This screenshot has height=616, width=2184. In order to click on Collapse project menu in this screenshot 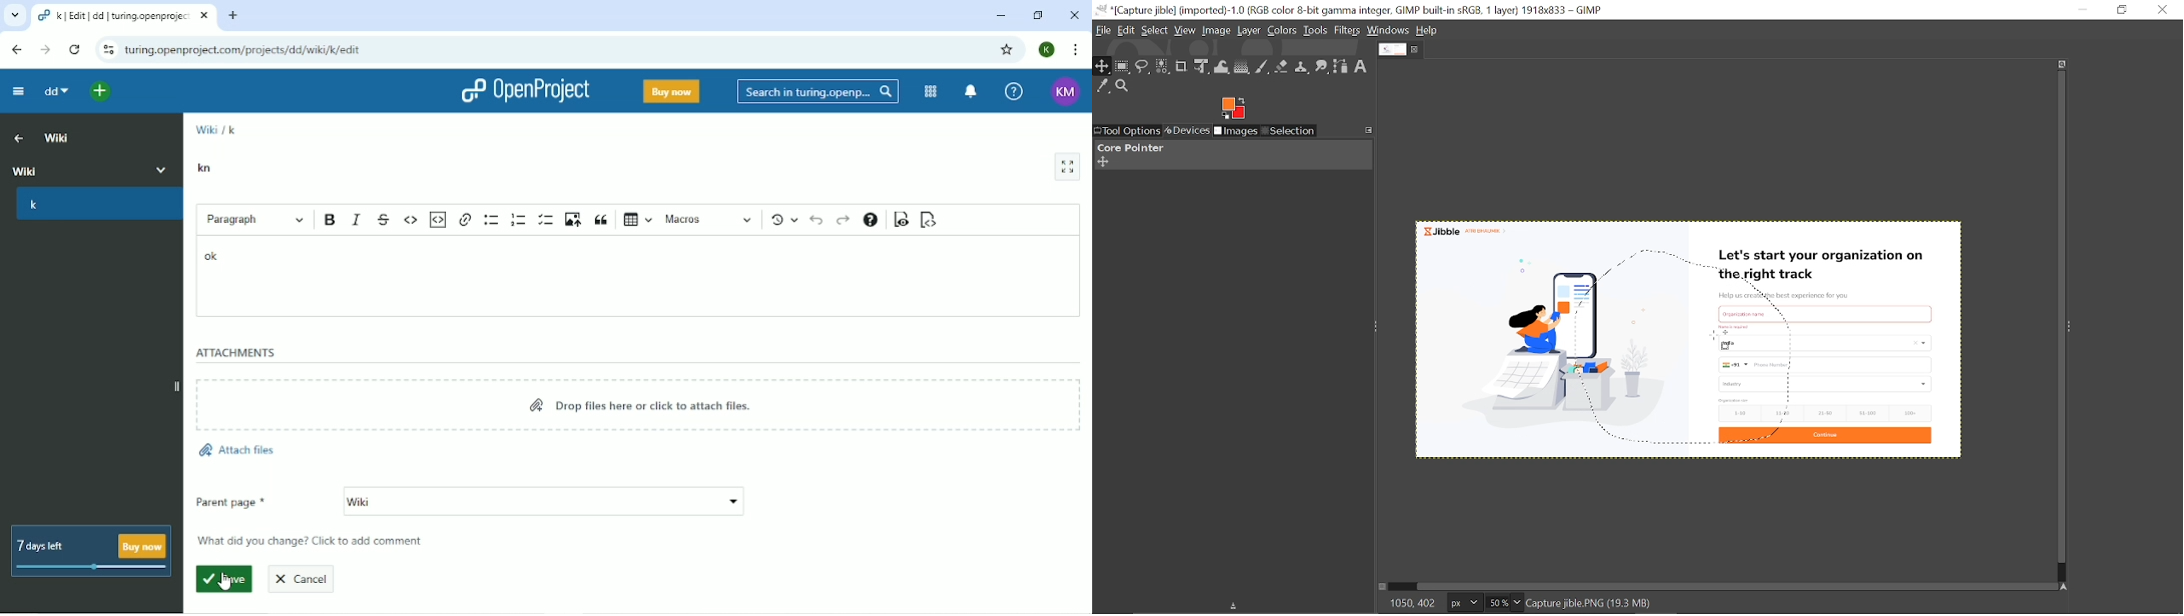, I will do `click(17, 93)`.